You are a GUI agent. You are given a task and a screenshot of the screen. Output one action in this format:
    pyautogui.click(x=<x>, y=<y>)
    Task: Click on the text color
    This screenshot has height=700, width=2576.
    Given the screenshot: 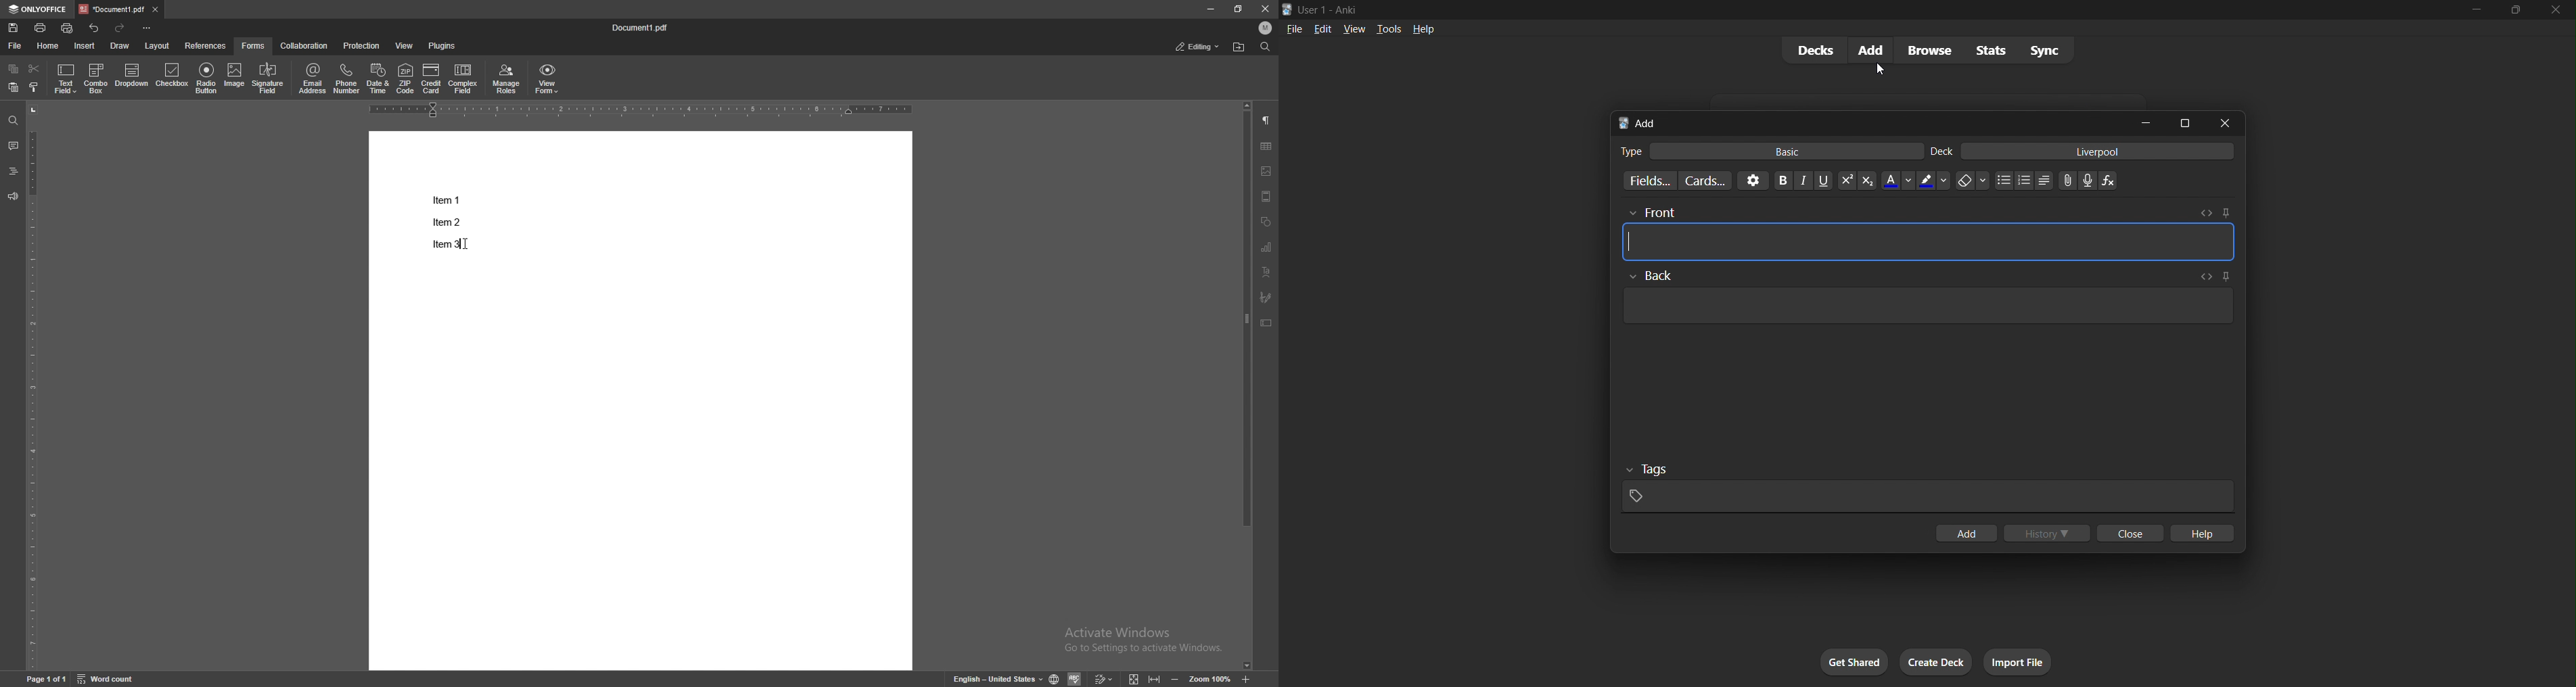 What is the action you would take?
    pyautogui.click(x=1896, y=182)
    